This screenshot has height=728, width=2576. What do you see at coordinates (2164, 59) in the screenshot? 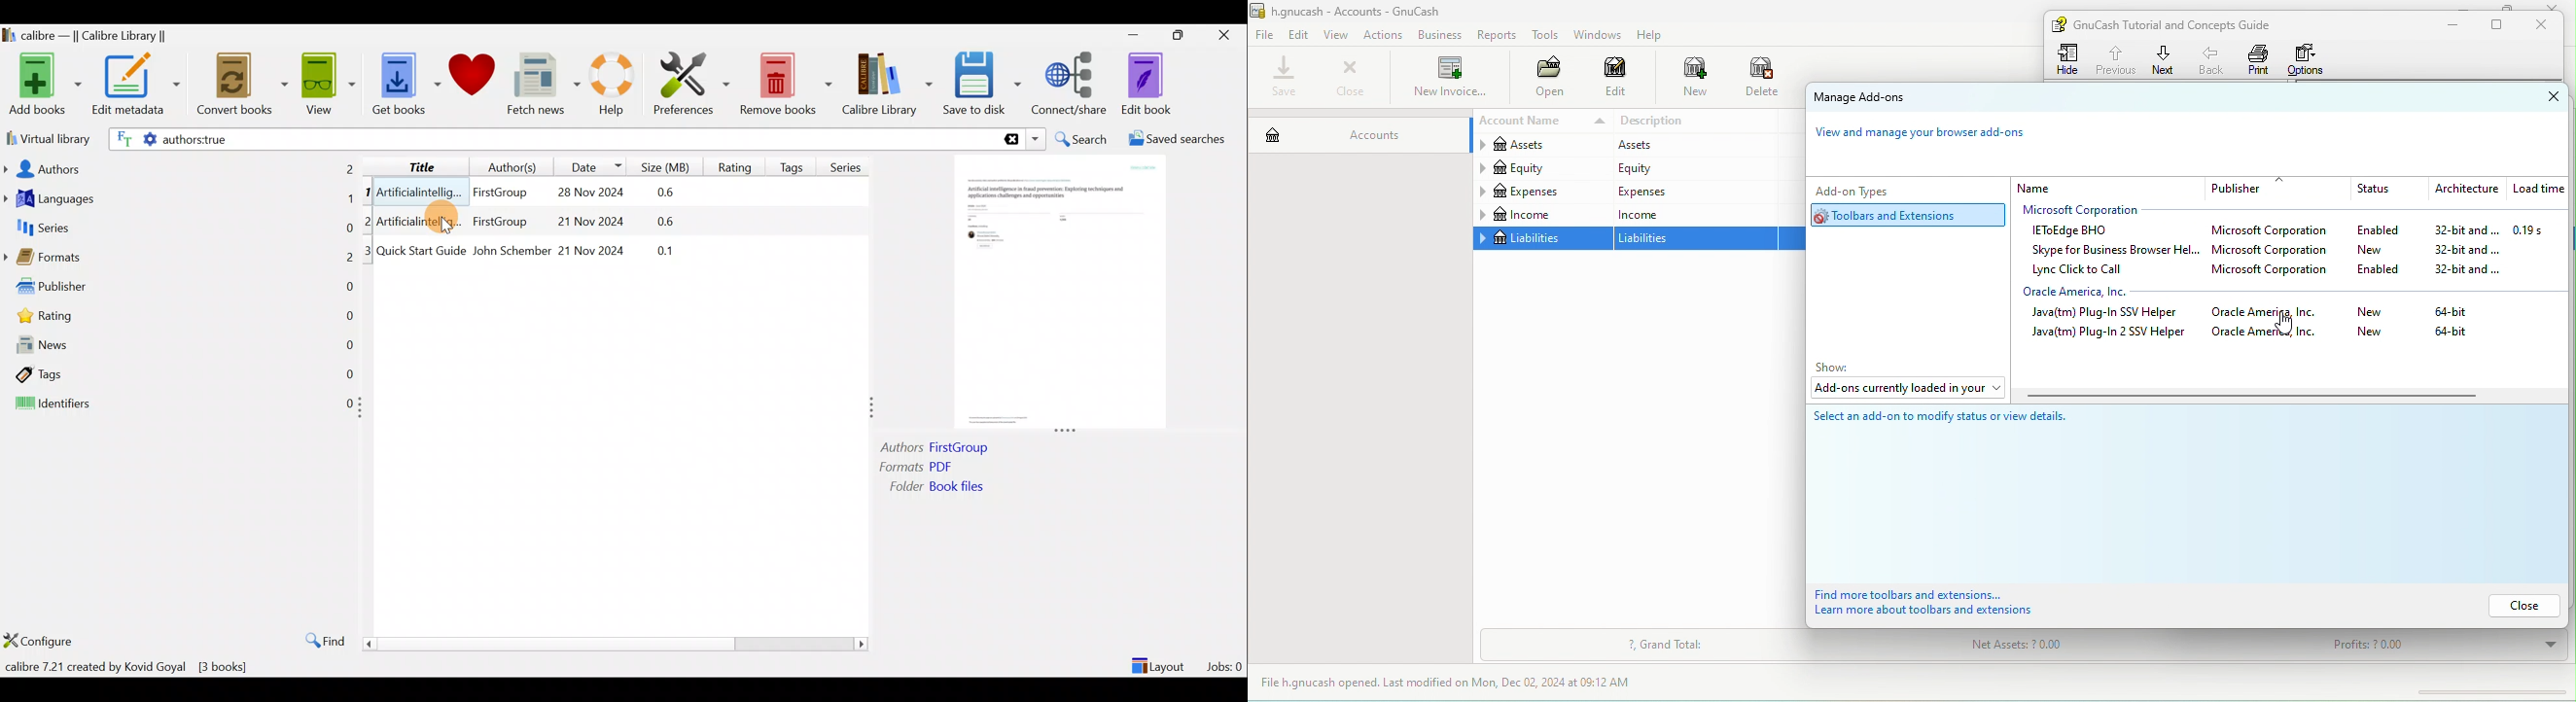
I see `next` at bounding box center [2164, 59].